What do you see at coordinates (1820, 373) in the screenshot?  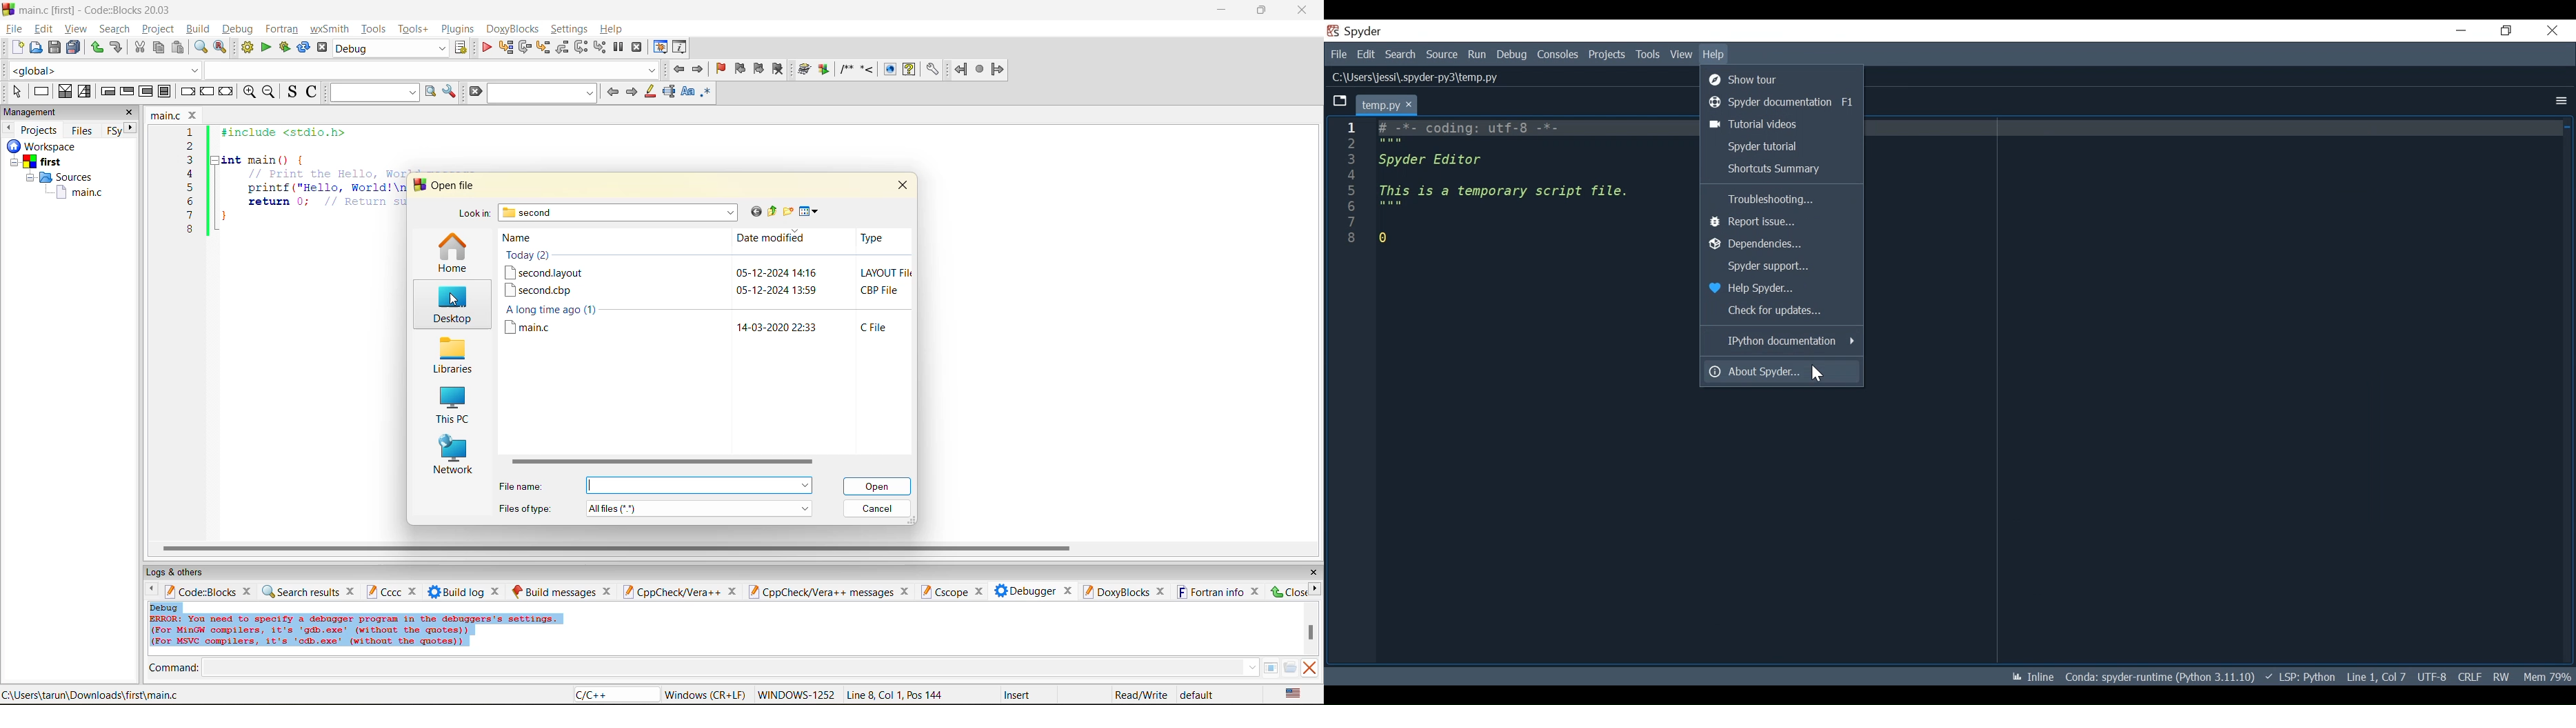 I see `Cursor` at bounding box center [1820, 373].